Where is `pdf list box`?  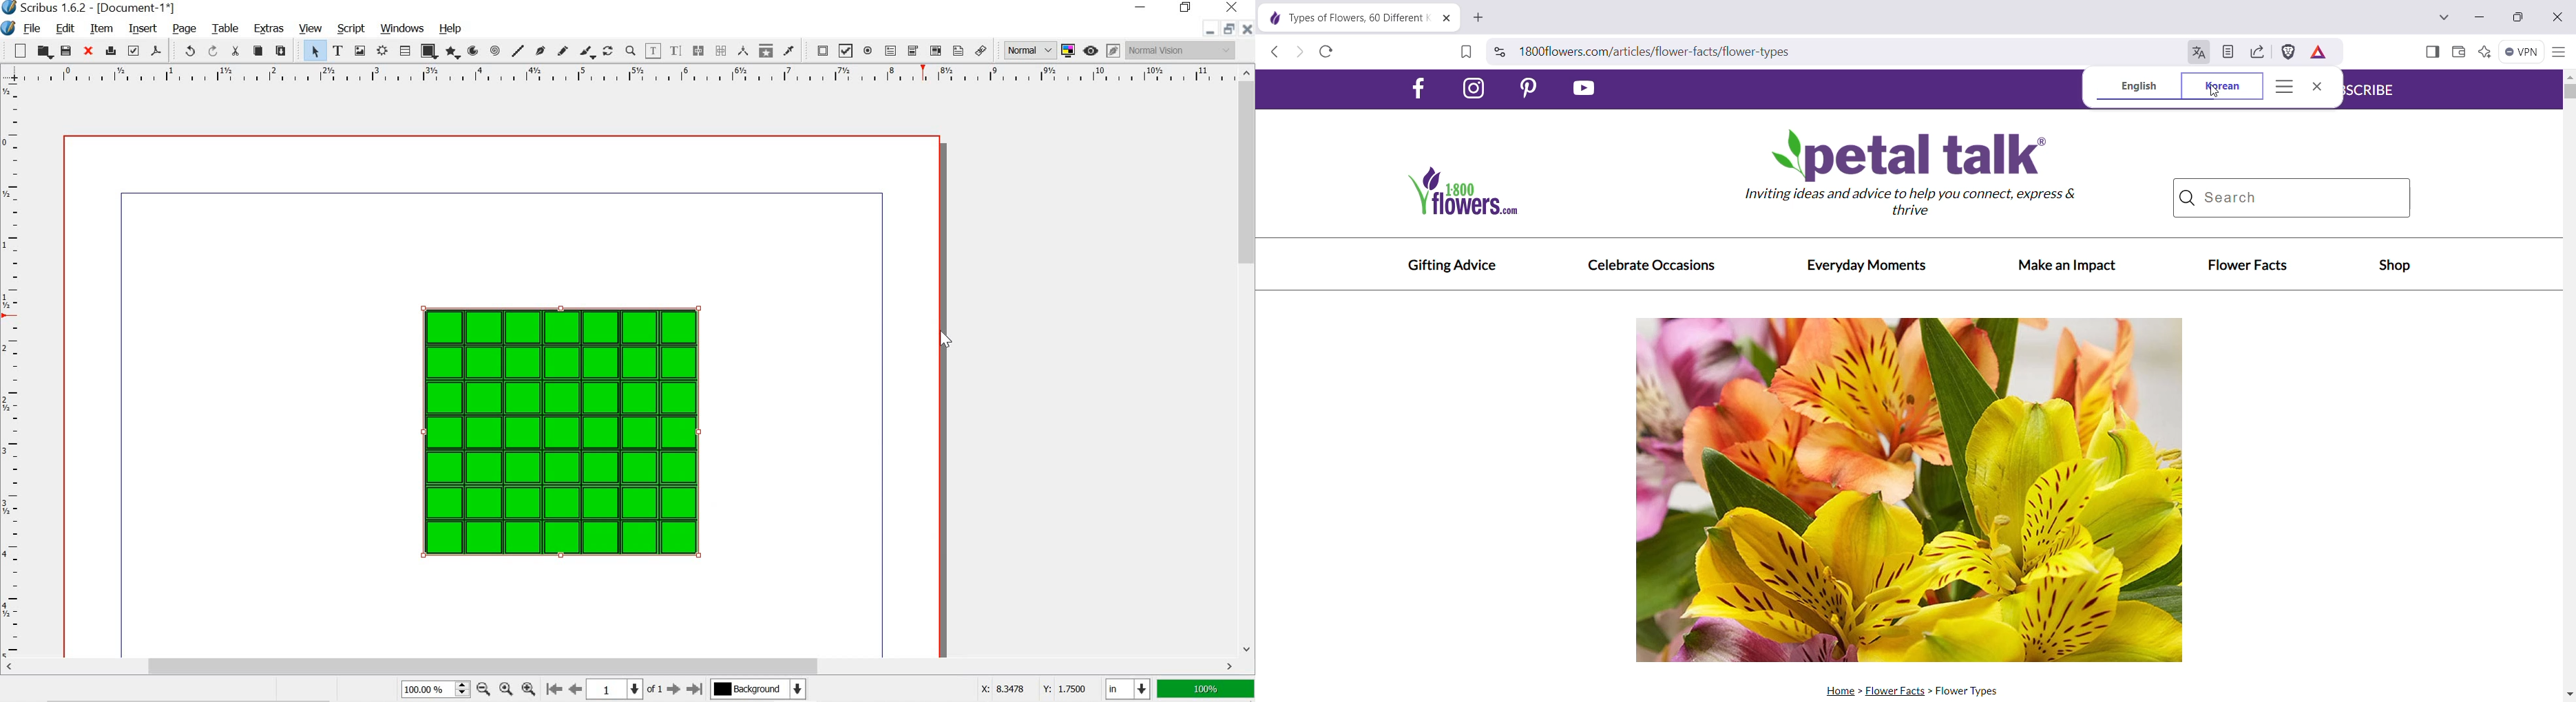 pdf list box is located at coordinates (935, 50).